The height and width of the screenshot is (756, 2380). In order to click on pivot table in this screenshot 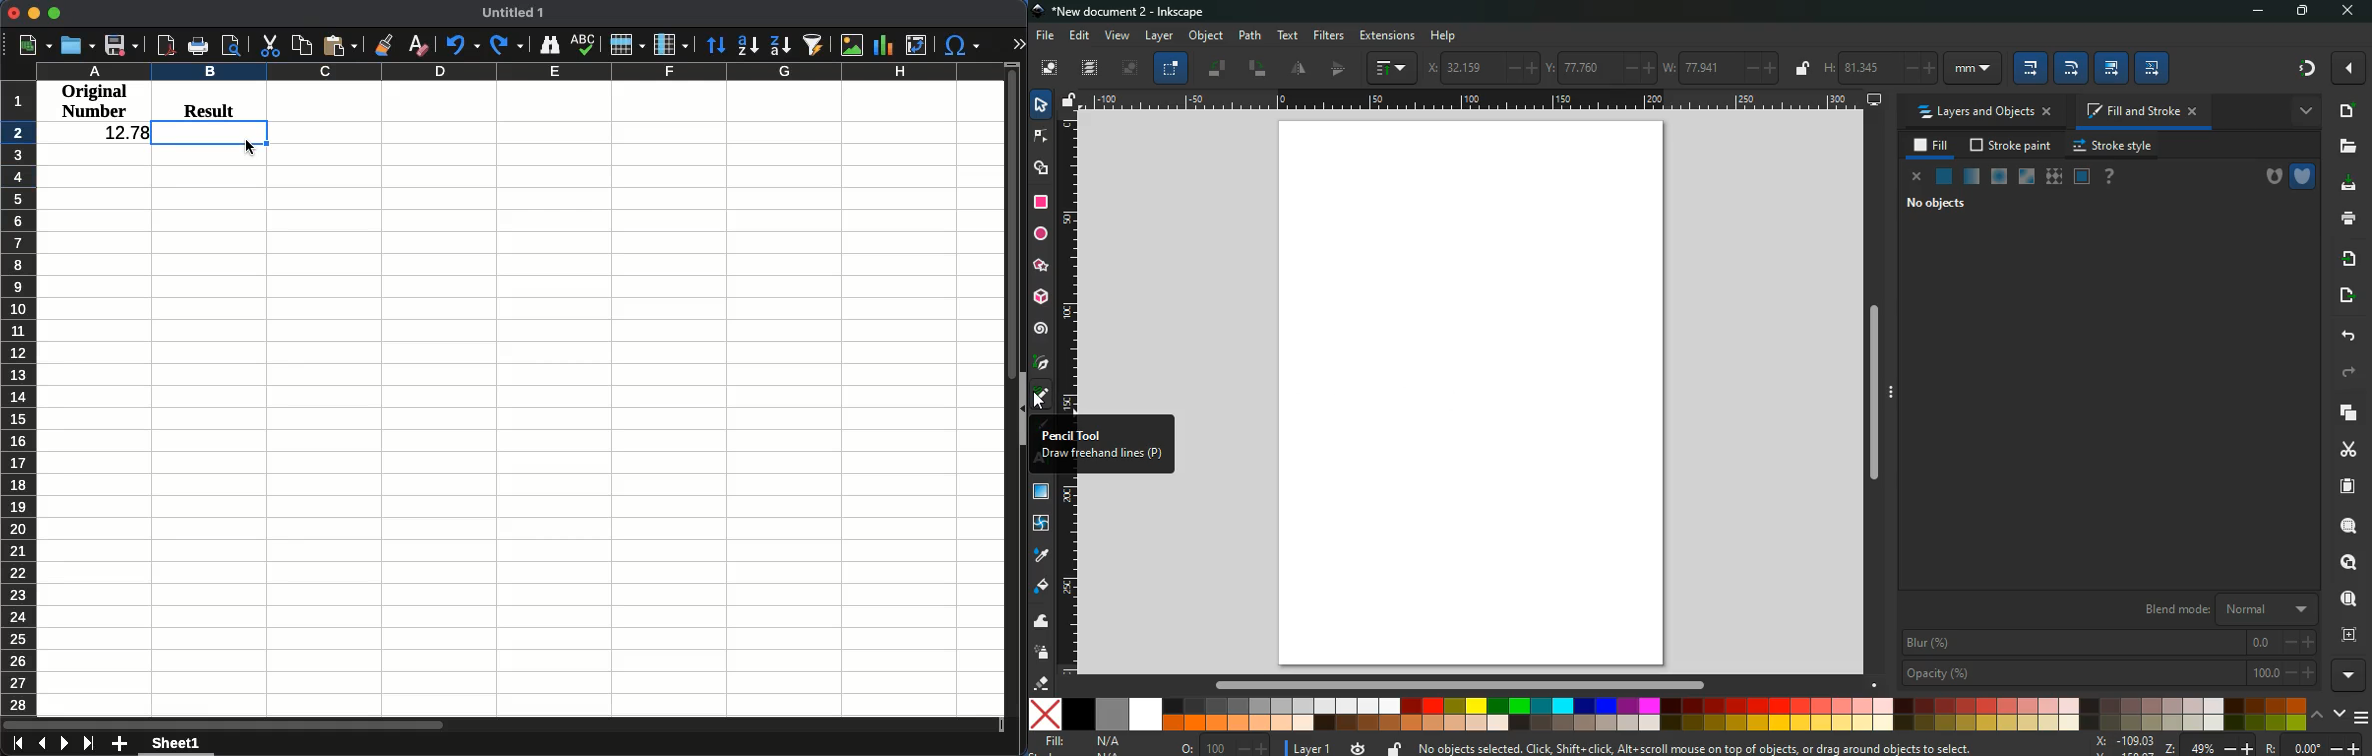, I will do `click(917, 44)`.